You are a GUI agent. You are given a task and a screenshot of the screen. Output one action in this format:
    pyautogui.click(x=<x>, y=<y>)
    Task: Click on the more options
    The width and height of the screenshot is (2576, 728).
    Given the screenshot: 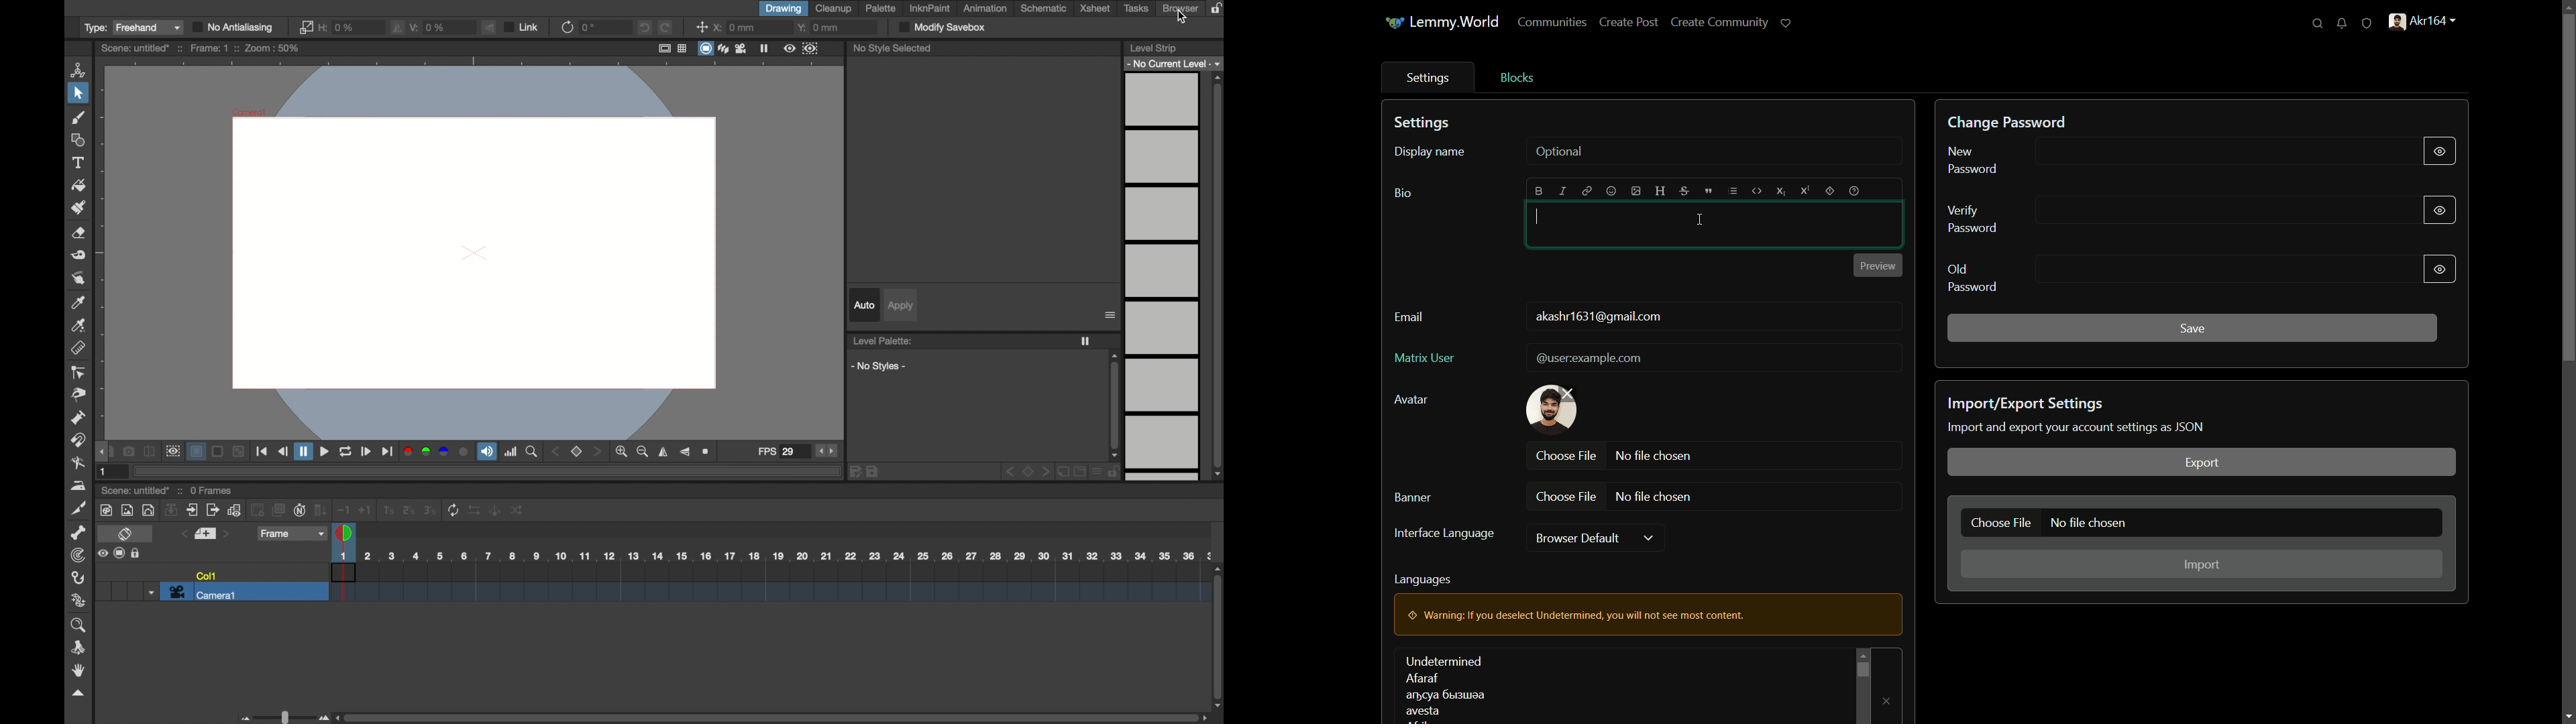 What is the action you would take?
    pyautogui.click(x=1110, y=316)
    